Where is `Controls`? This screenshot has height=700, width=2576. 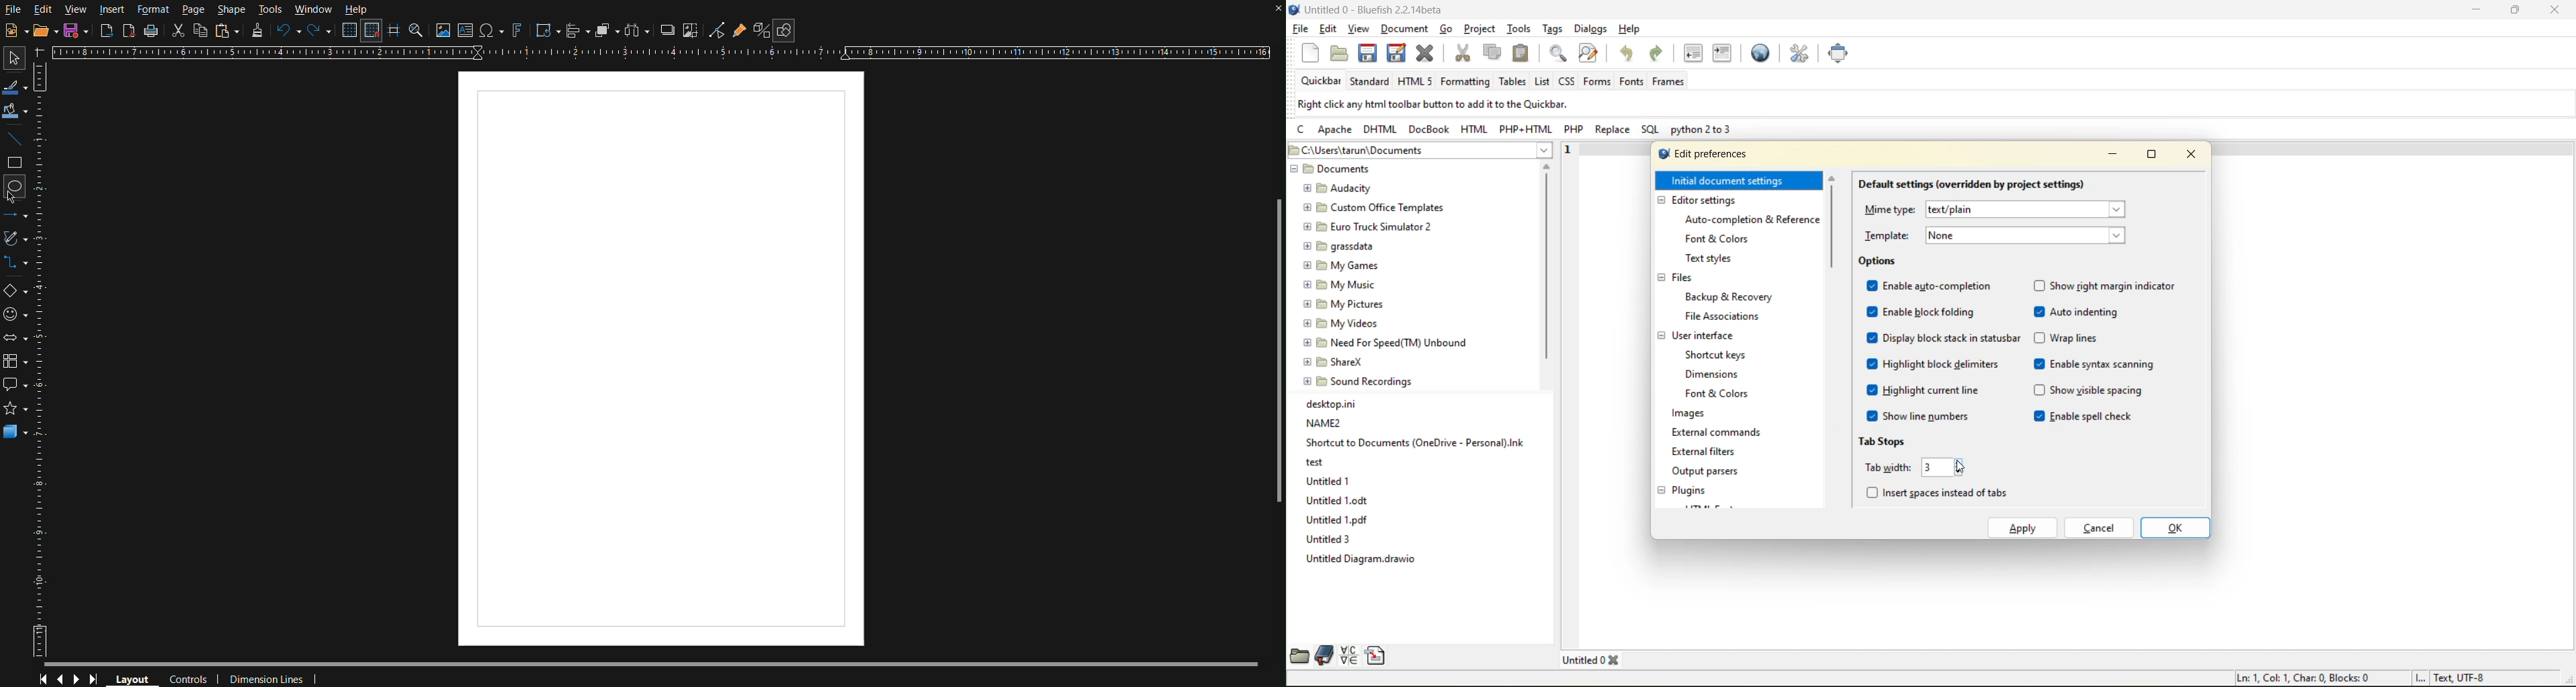
Controls is located at coordinates (190, 677).